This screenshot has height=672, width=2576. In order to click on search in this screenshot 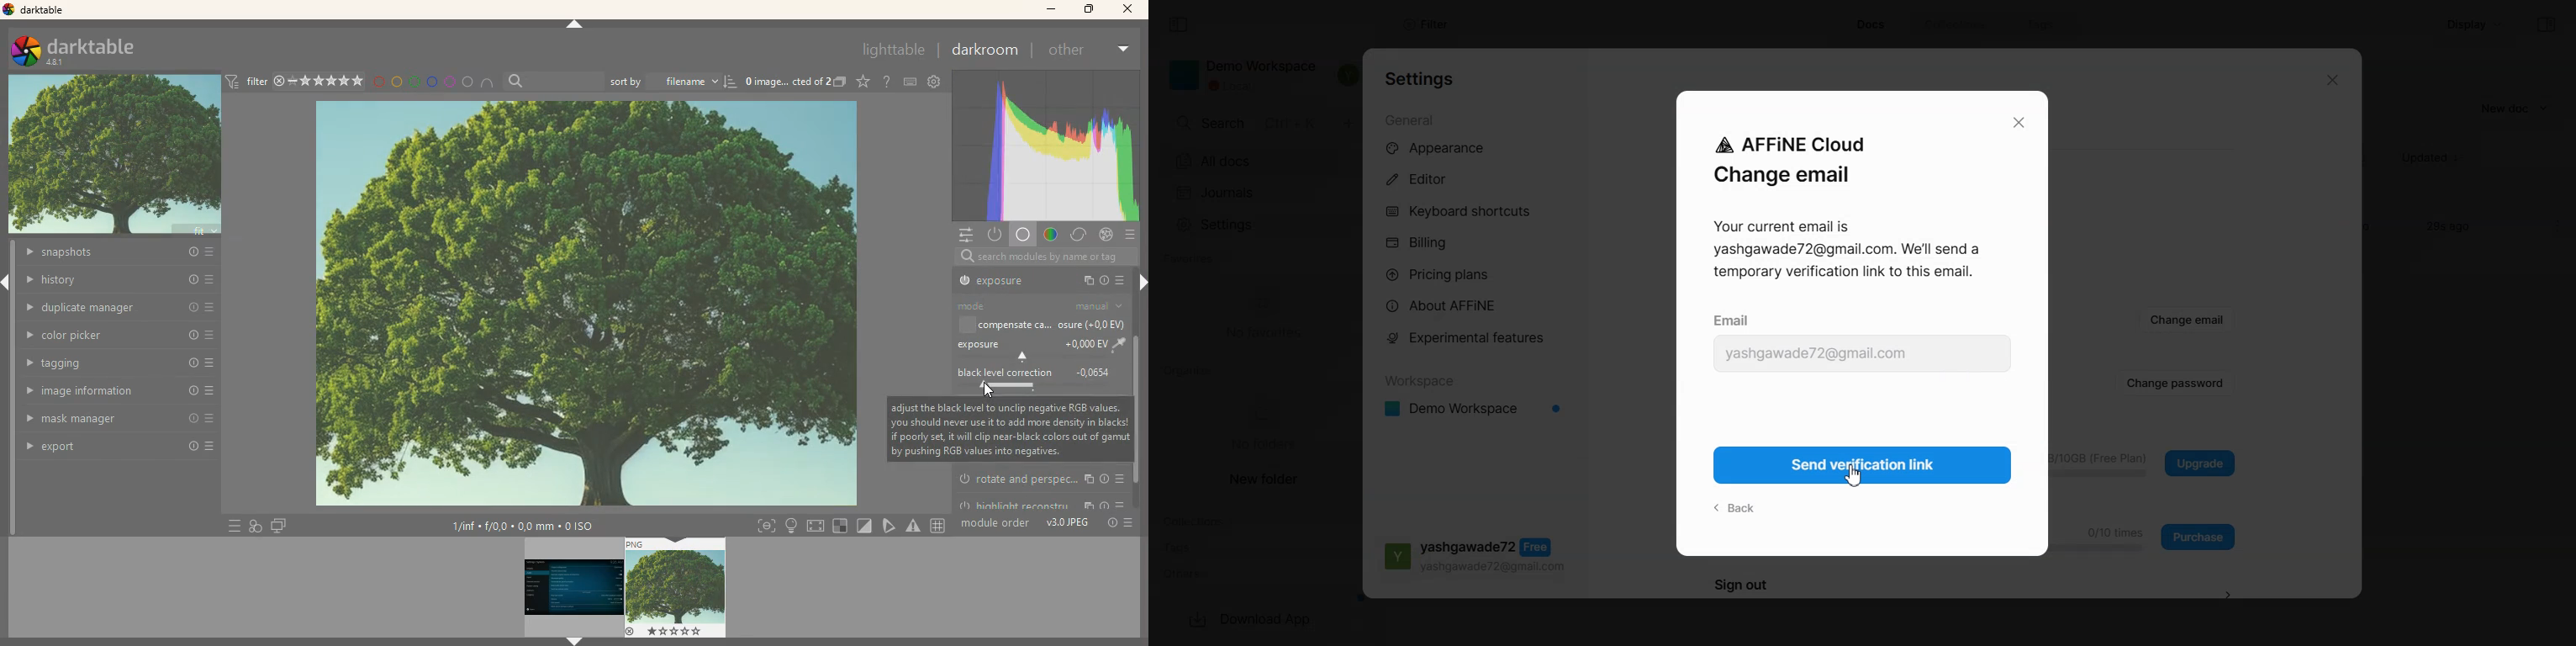, I will do `click(1042, 256)`.